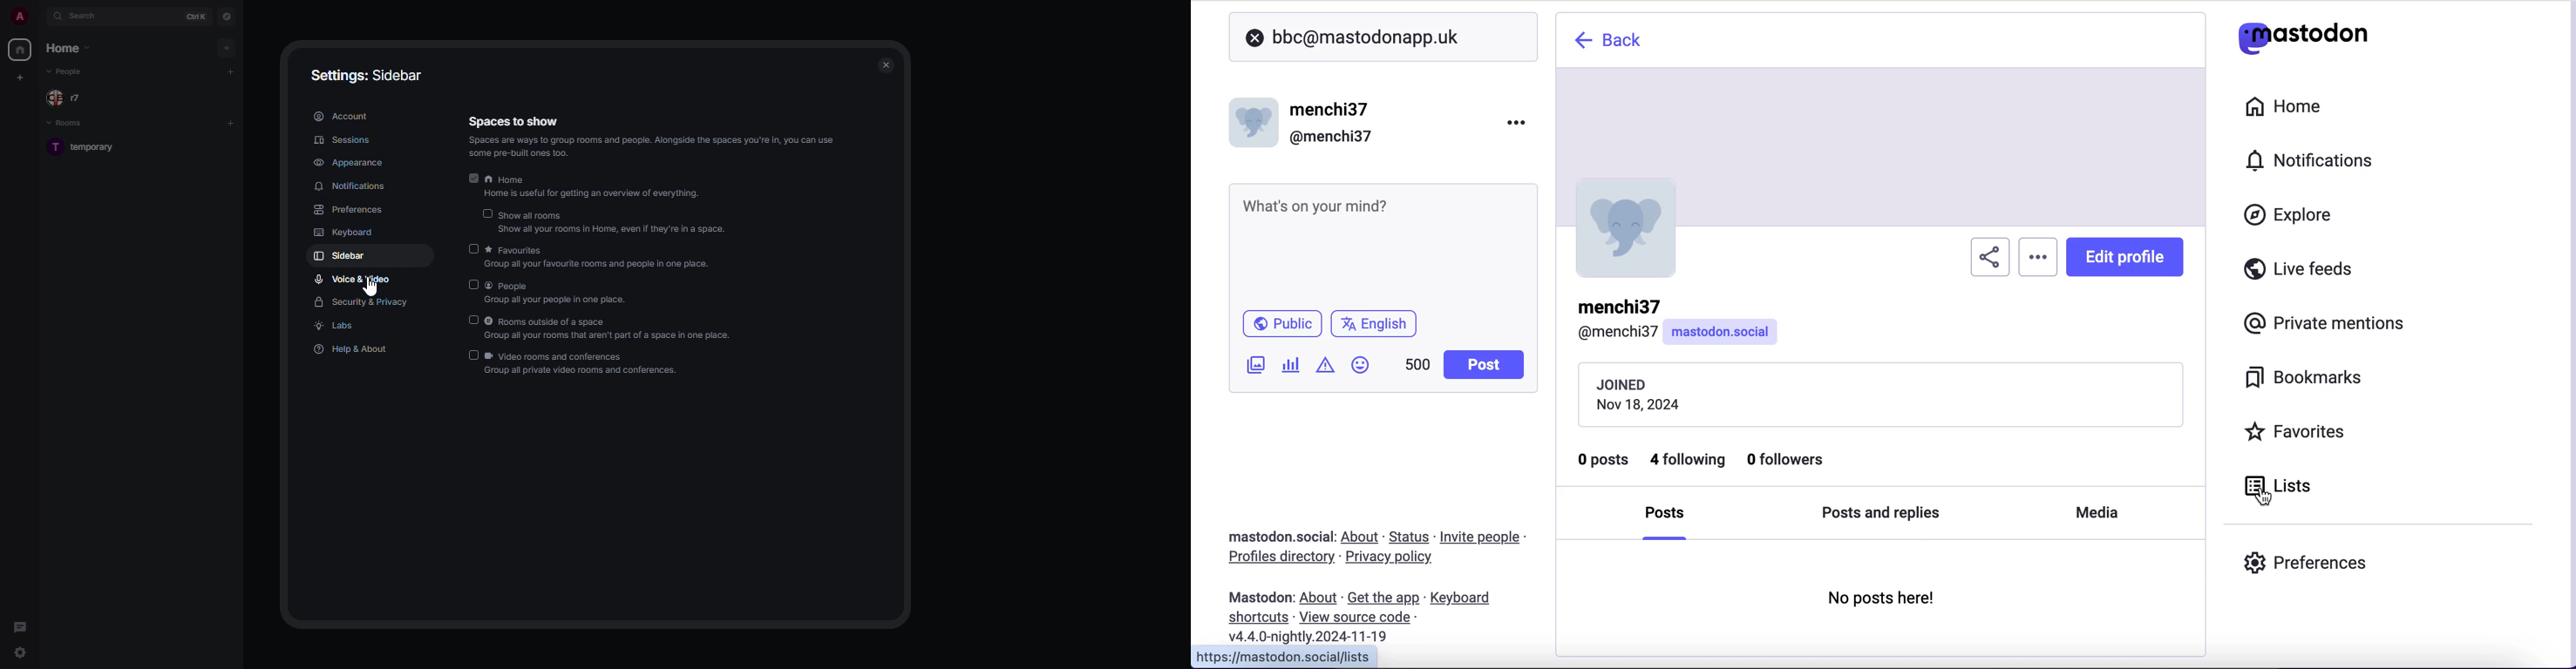 The height and width of the screenshot is (672, 2576). Describe the element at coordinates (87, 148) in the screenshot. I see `room` at that location.